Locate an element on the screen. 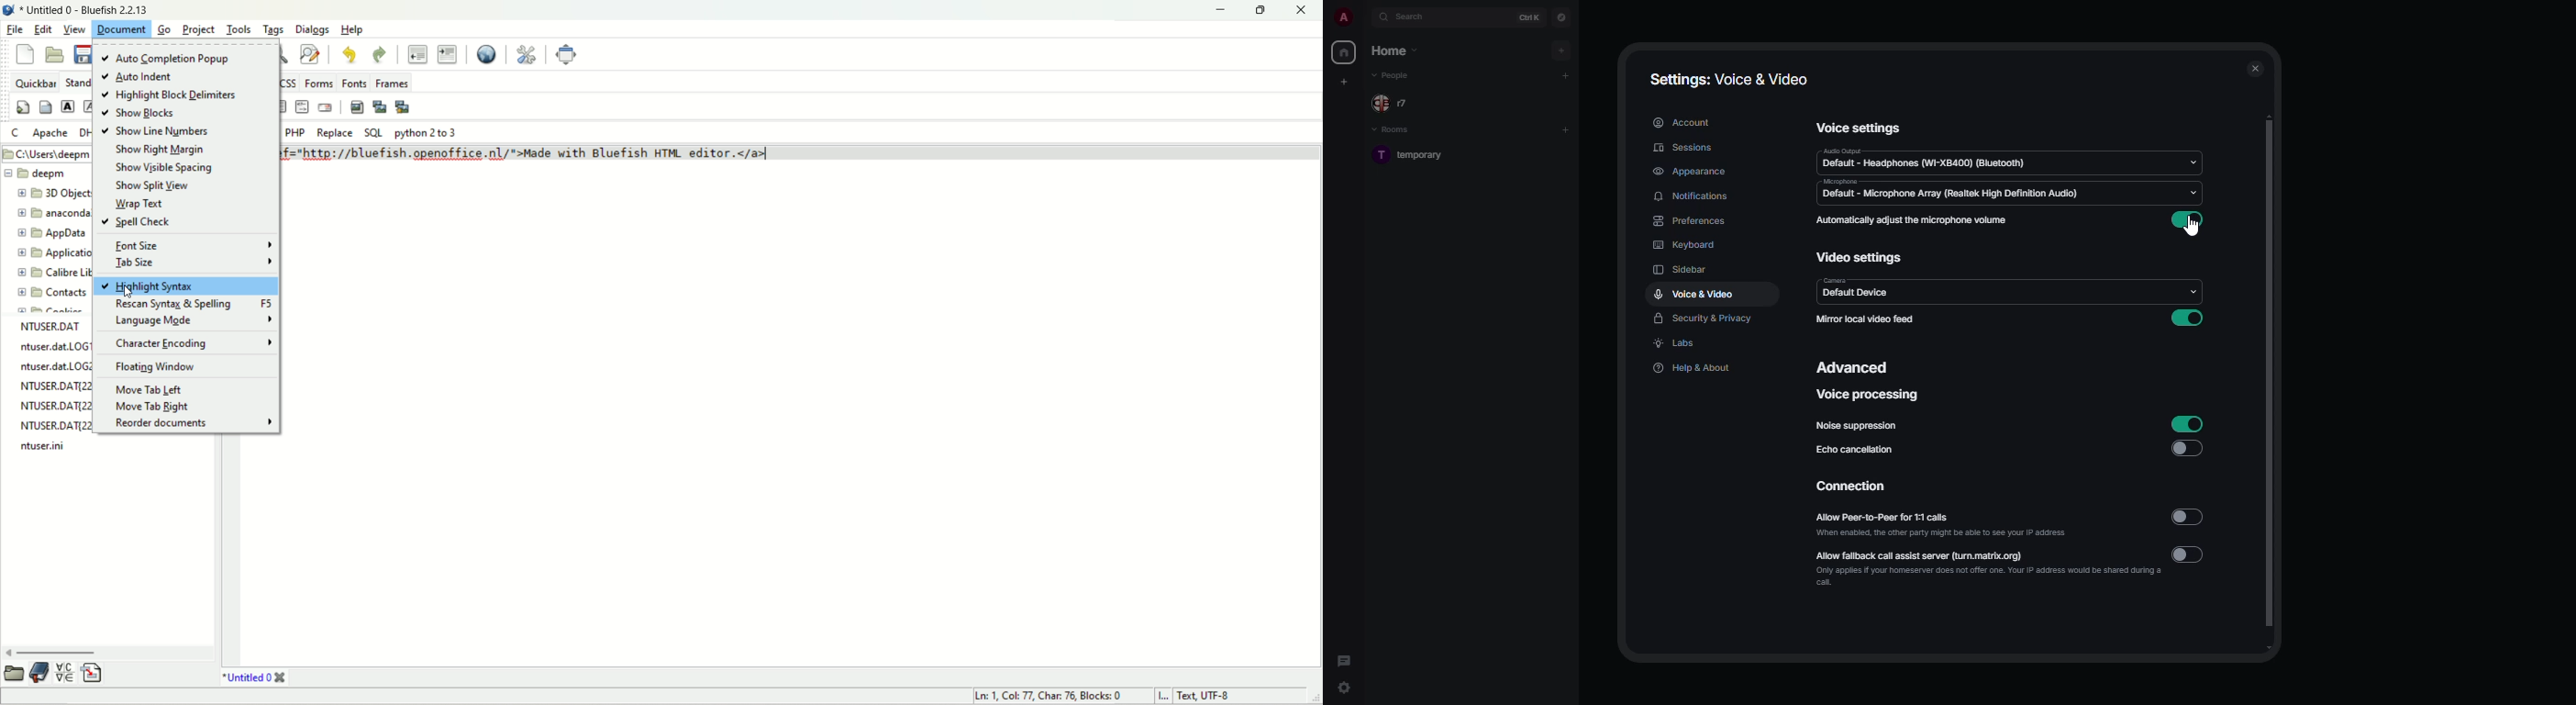 The image size is (2576, 728). search is located at coordinates (1410, 17).